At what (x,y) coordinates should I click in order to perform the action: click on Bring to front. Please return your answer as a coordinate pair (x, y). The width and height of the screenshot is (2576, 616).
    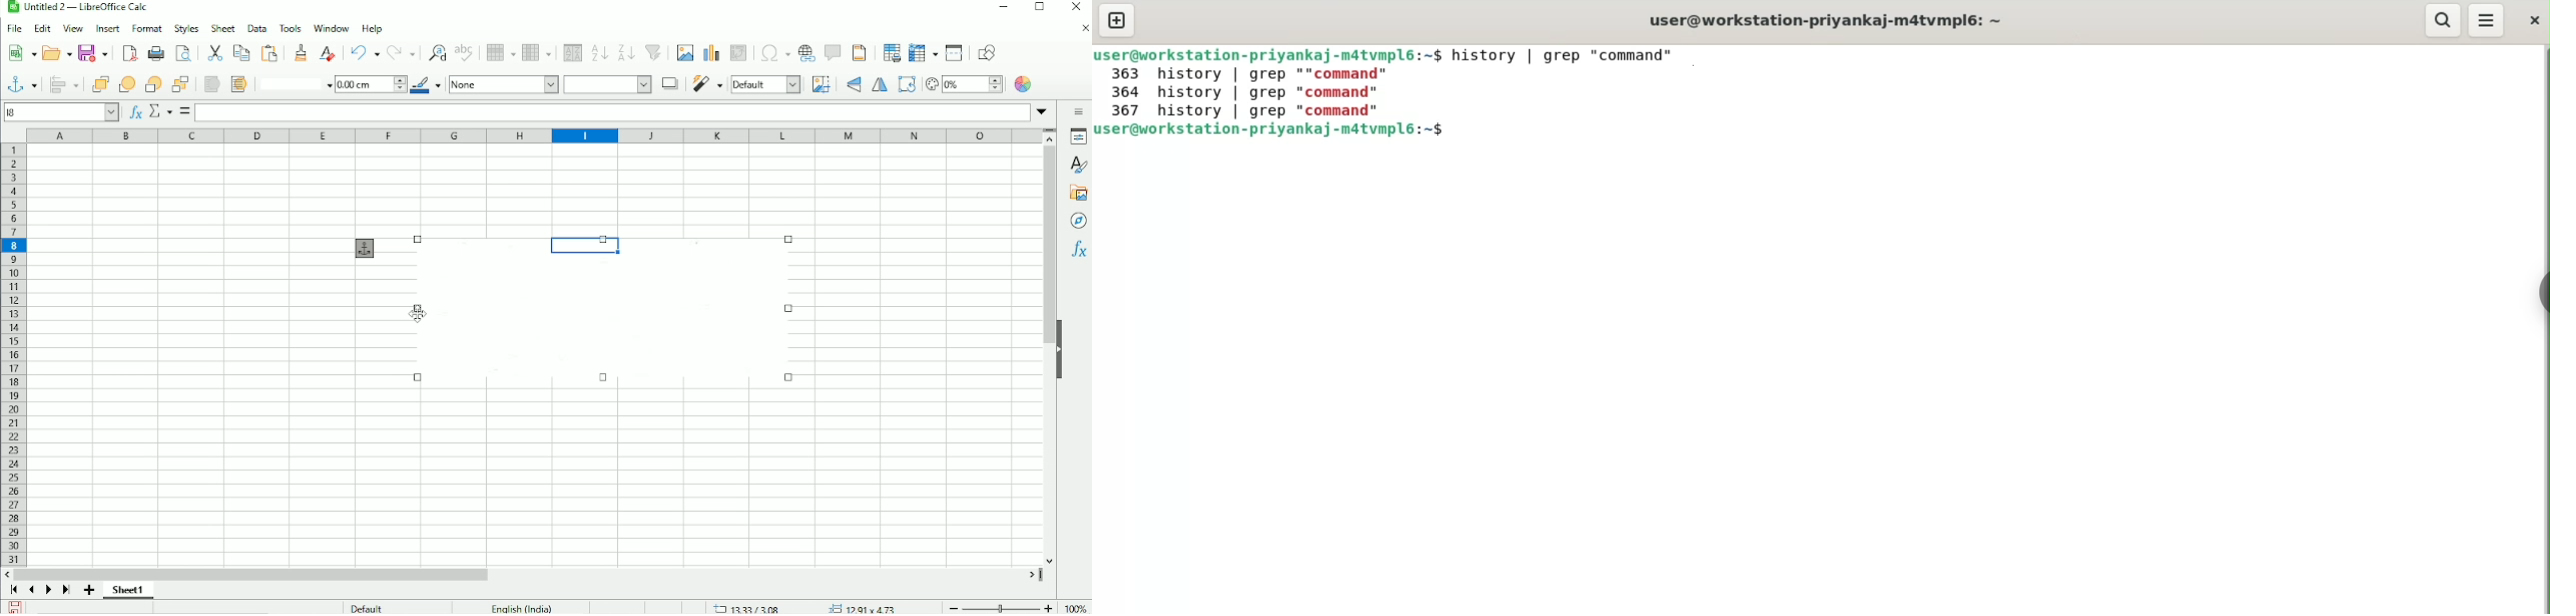
    Looking at the image, I should click on (99, 84).